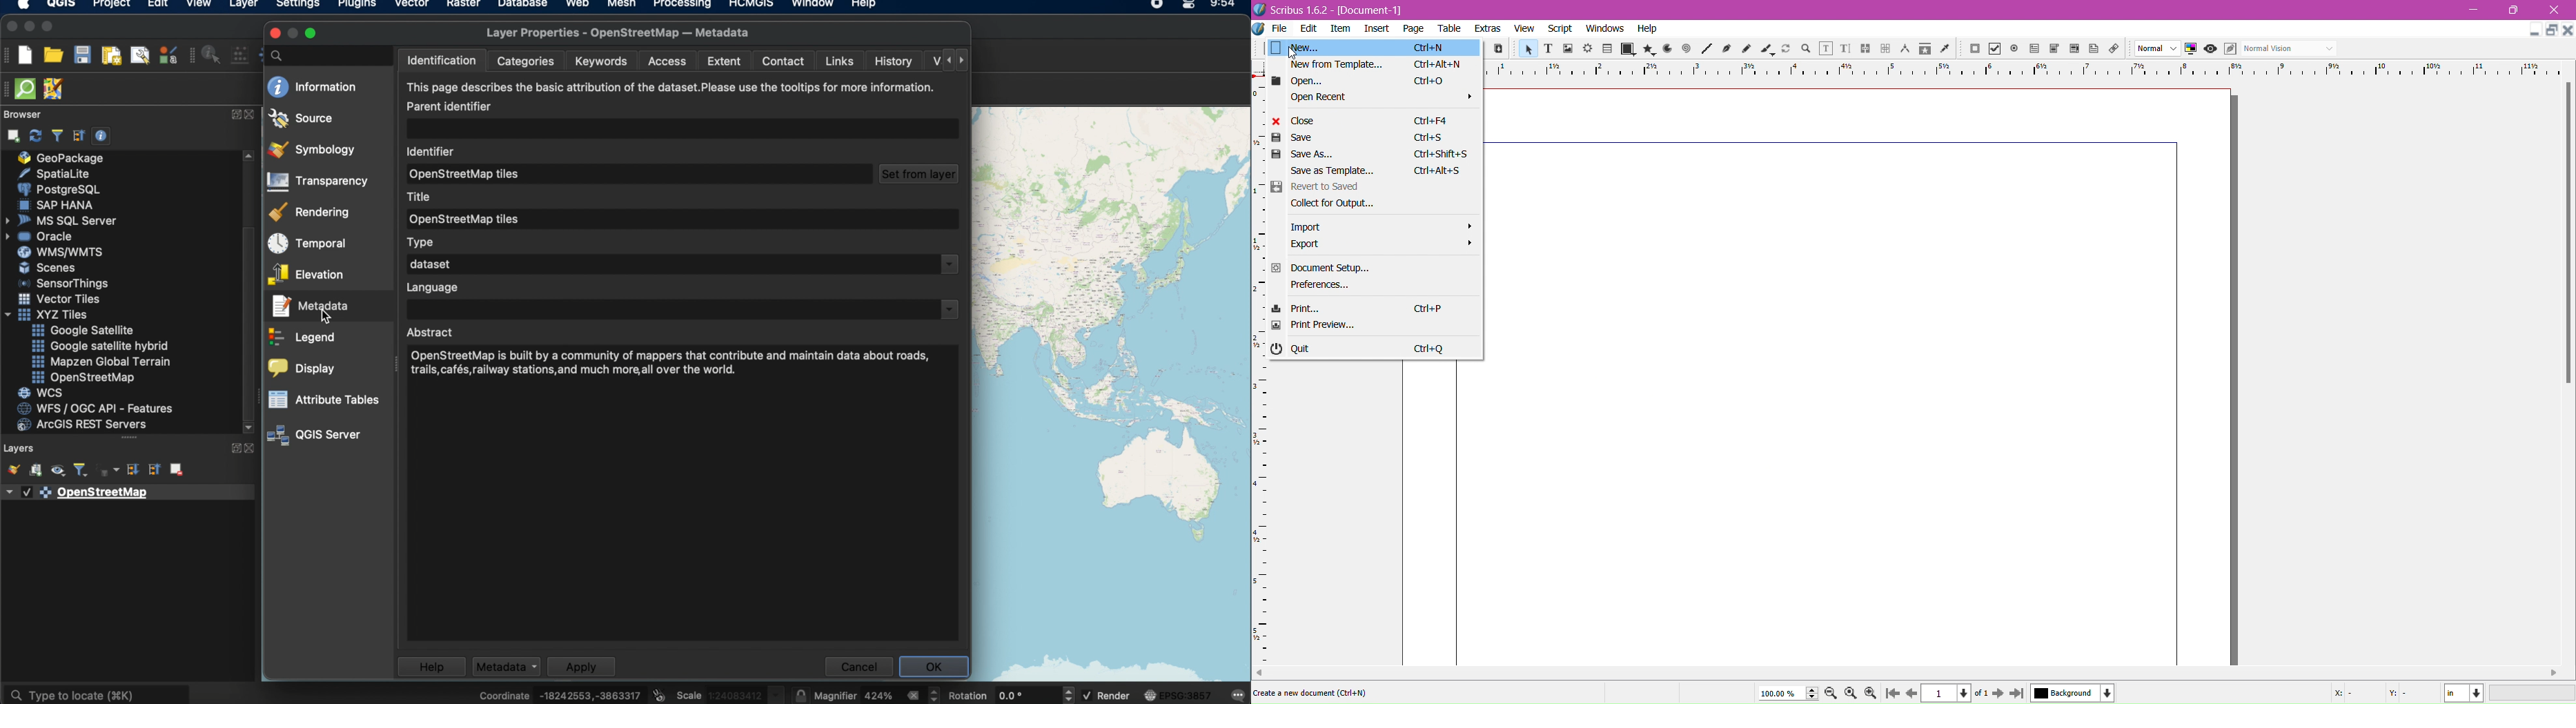 The width and height of the screenshot is (2576, 728). Describe the element at coordinates (1500, 50) in the screenshot. I see `paste` at that location.